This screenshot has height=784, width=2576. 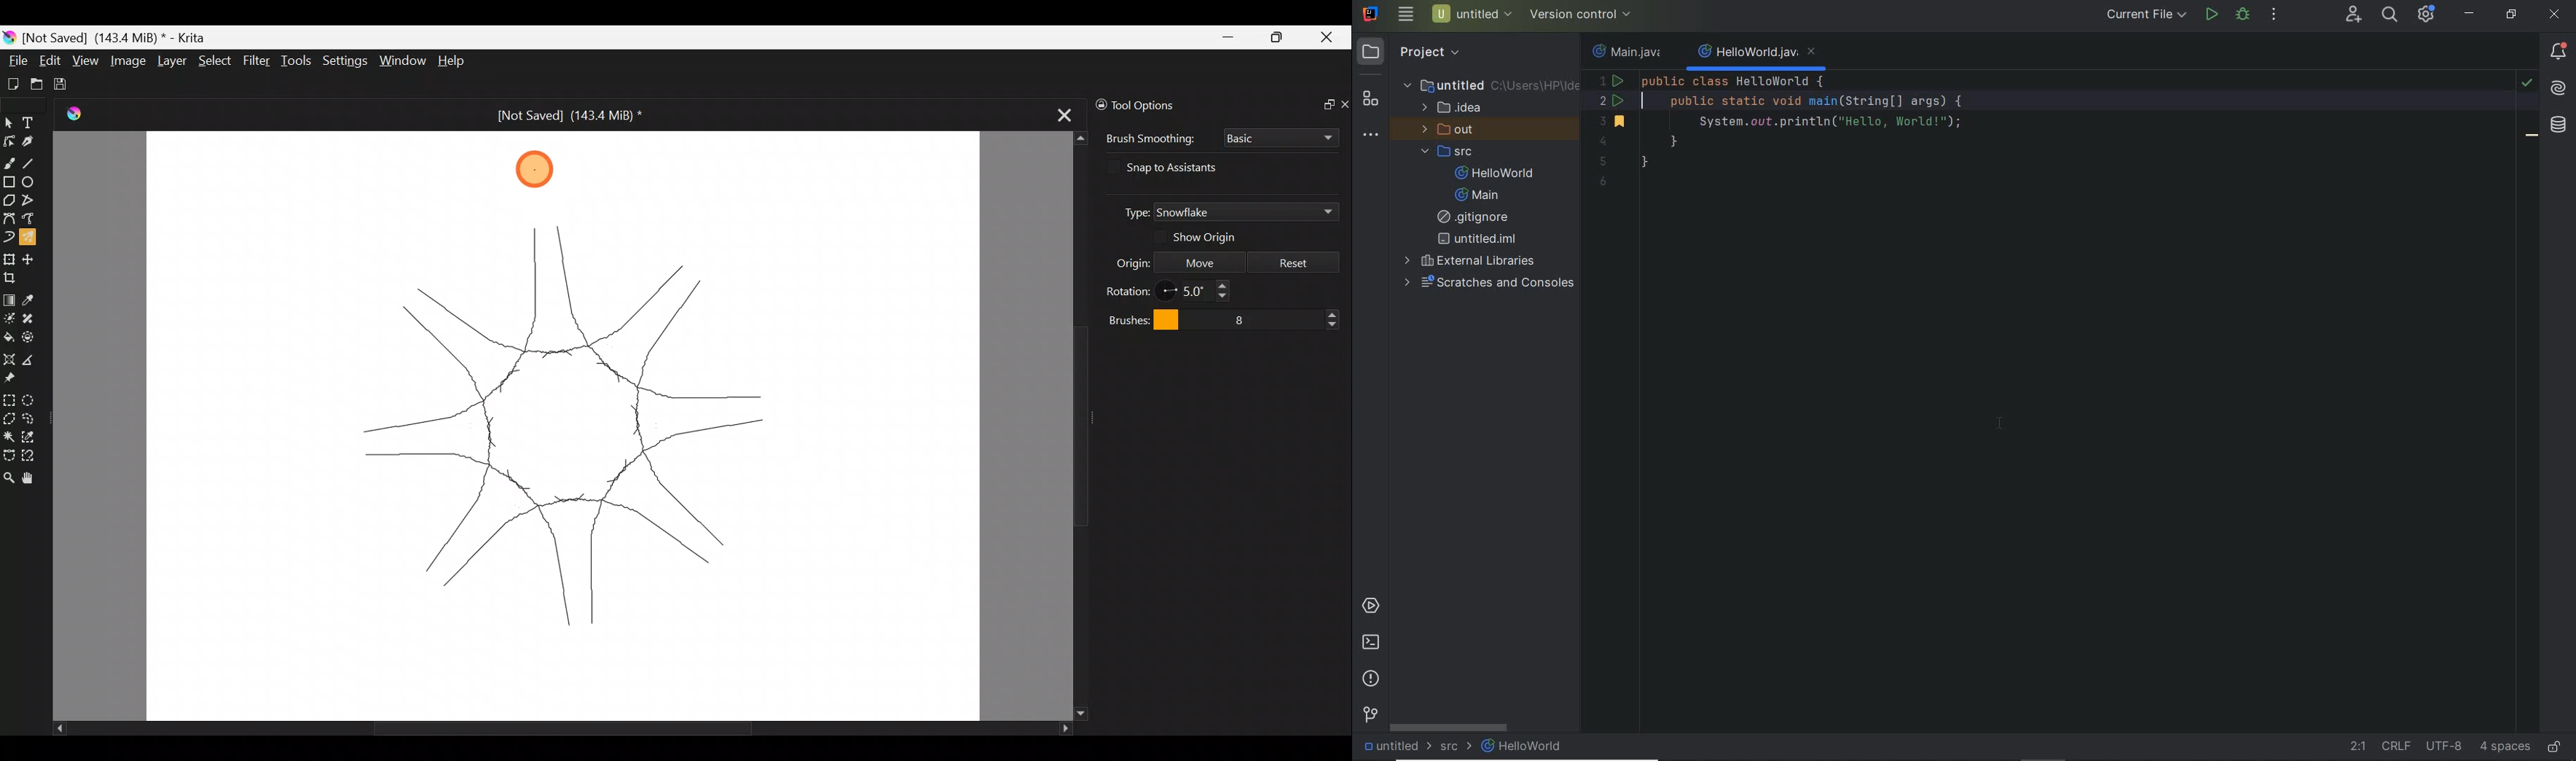 What do you see at coordinates (8, 237) in the screenshot?
I see `Dynamic brush tool` at bounding box center [8, 237].